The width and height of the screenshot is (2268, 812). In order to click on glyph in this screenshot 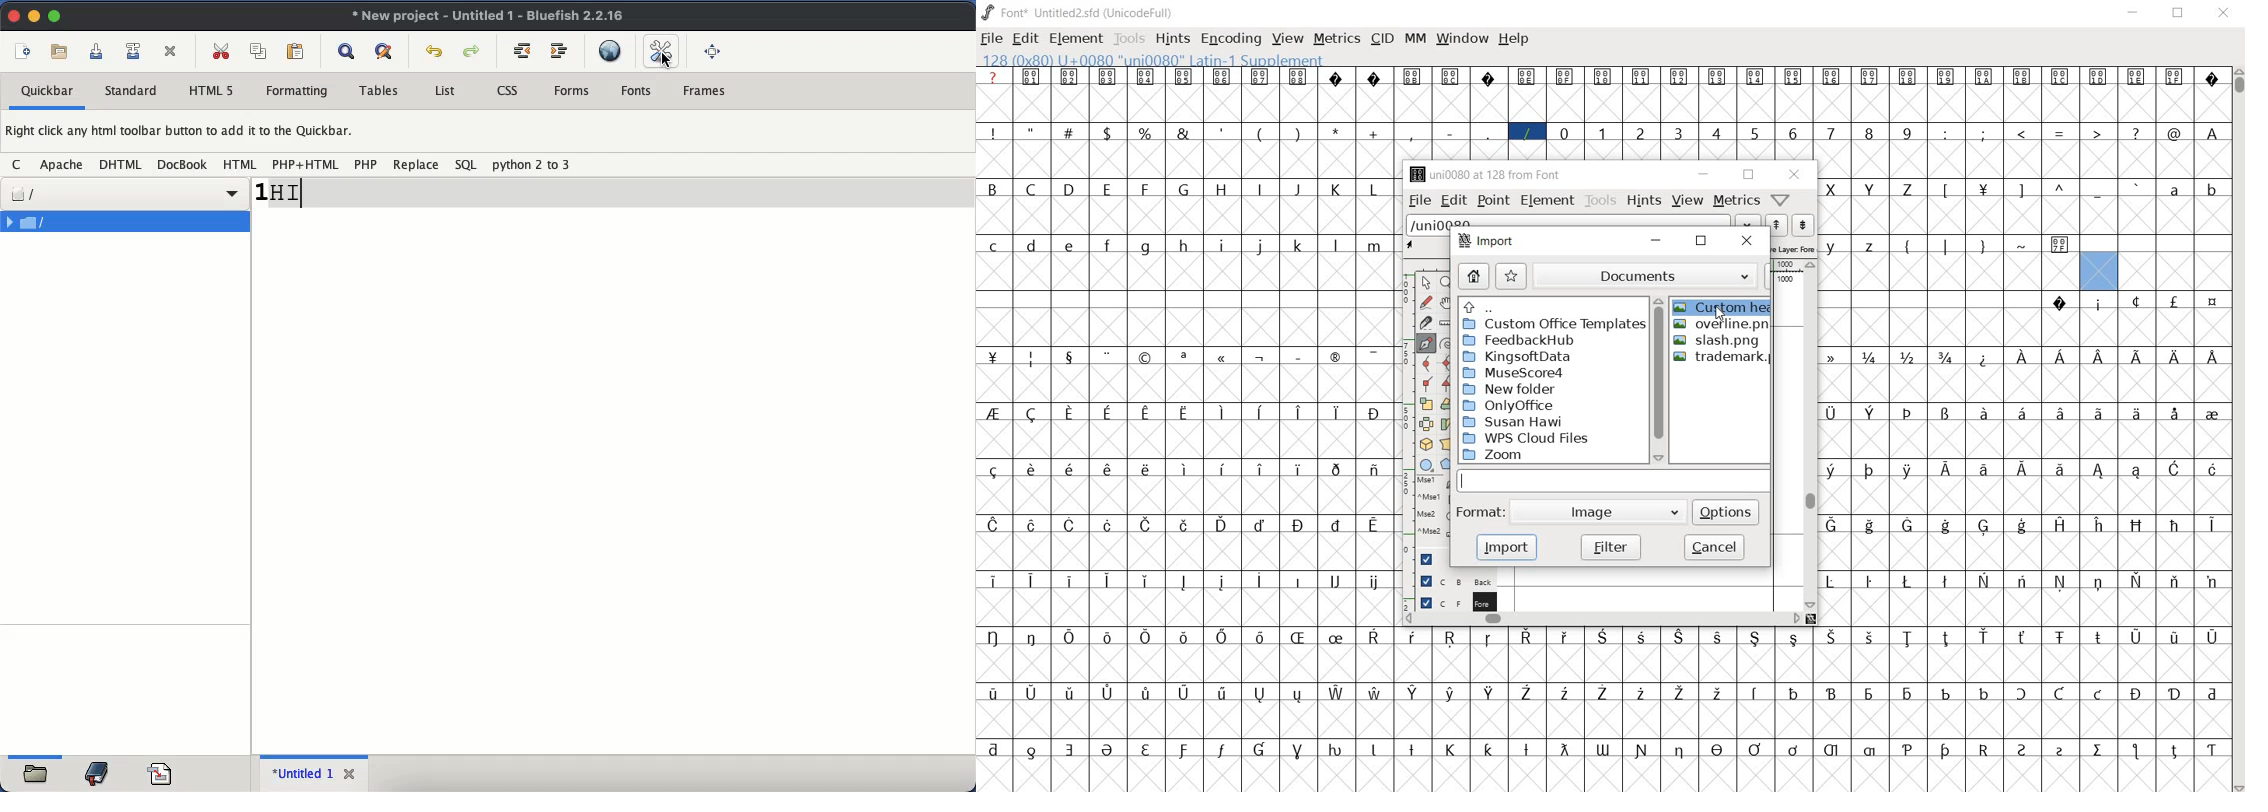, I will do `click(2097, 132)`.